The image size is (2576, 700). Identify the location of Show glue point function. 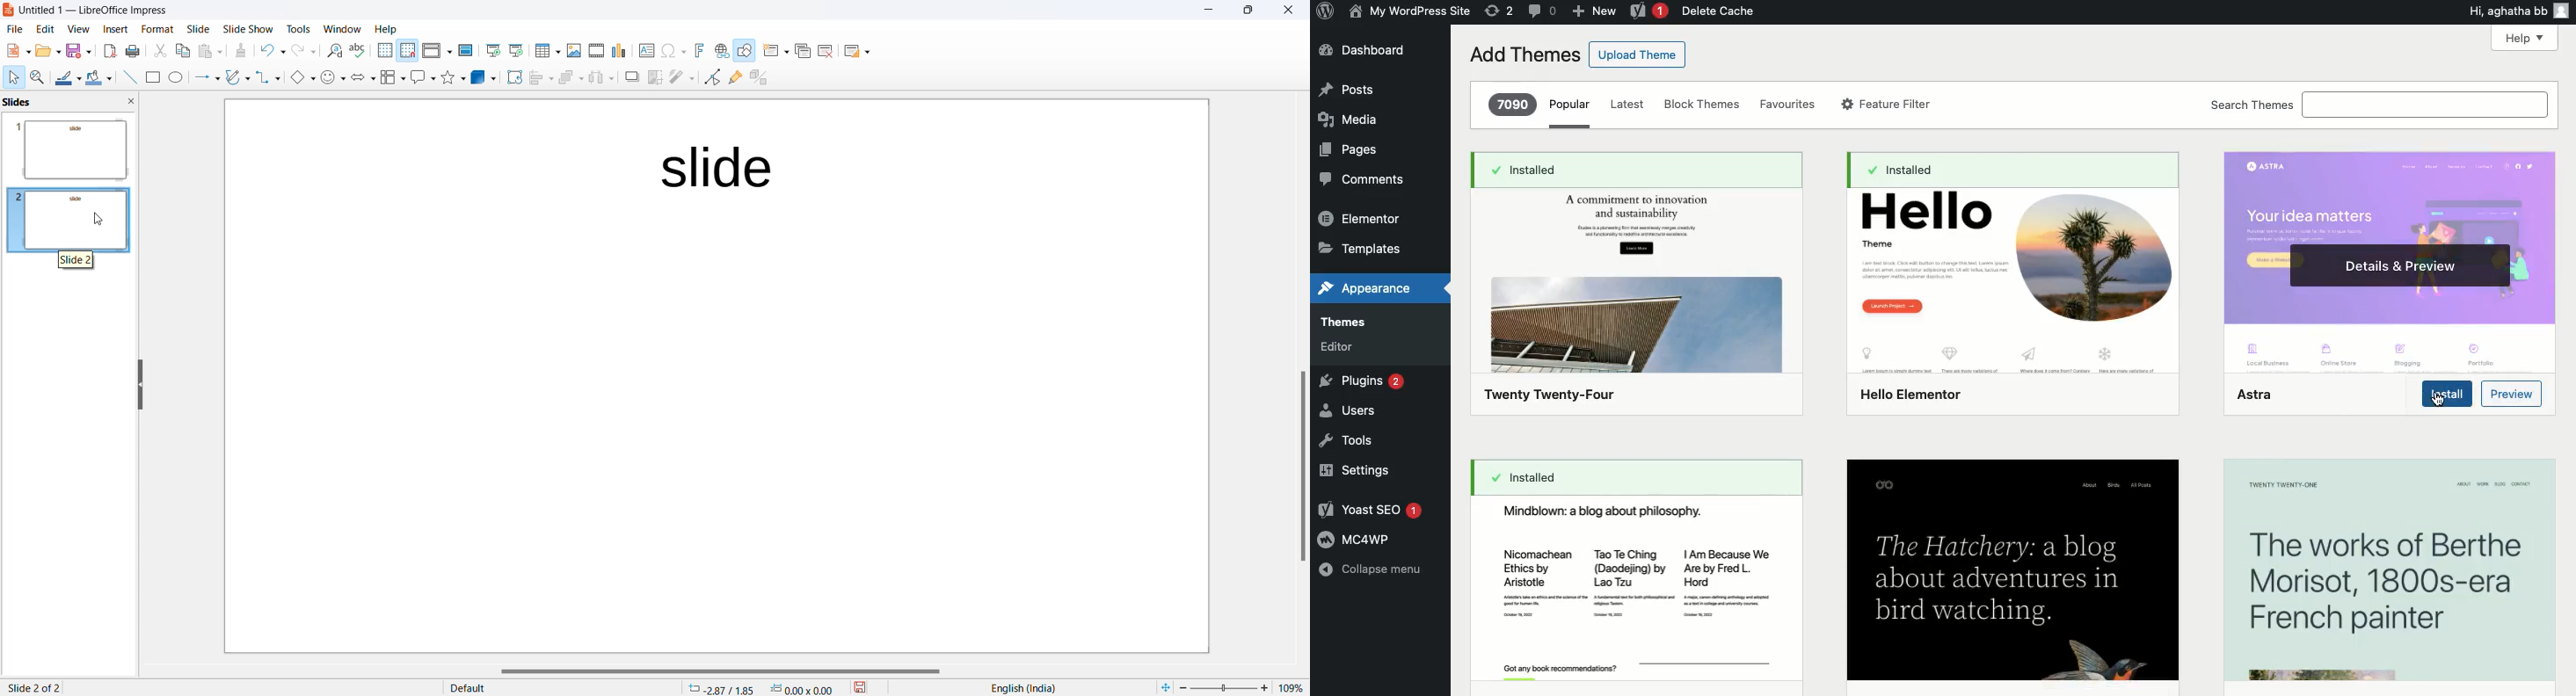
(735, 78).